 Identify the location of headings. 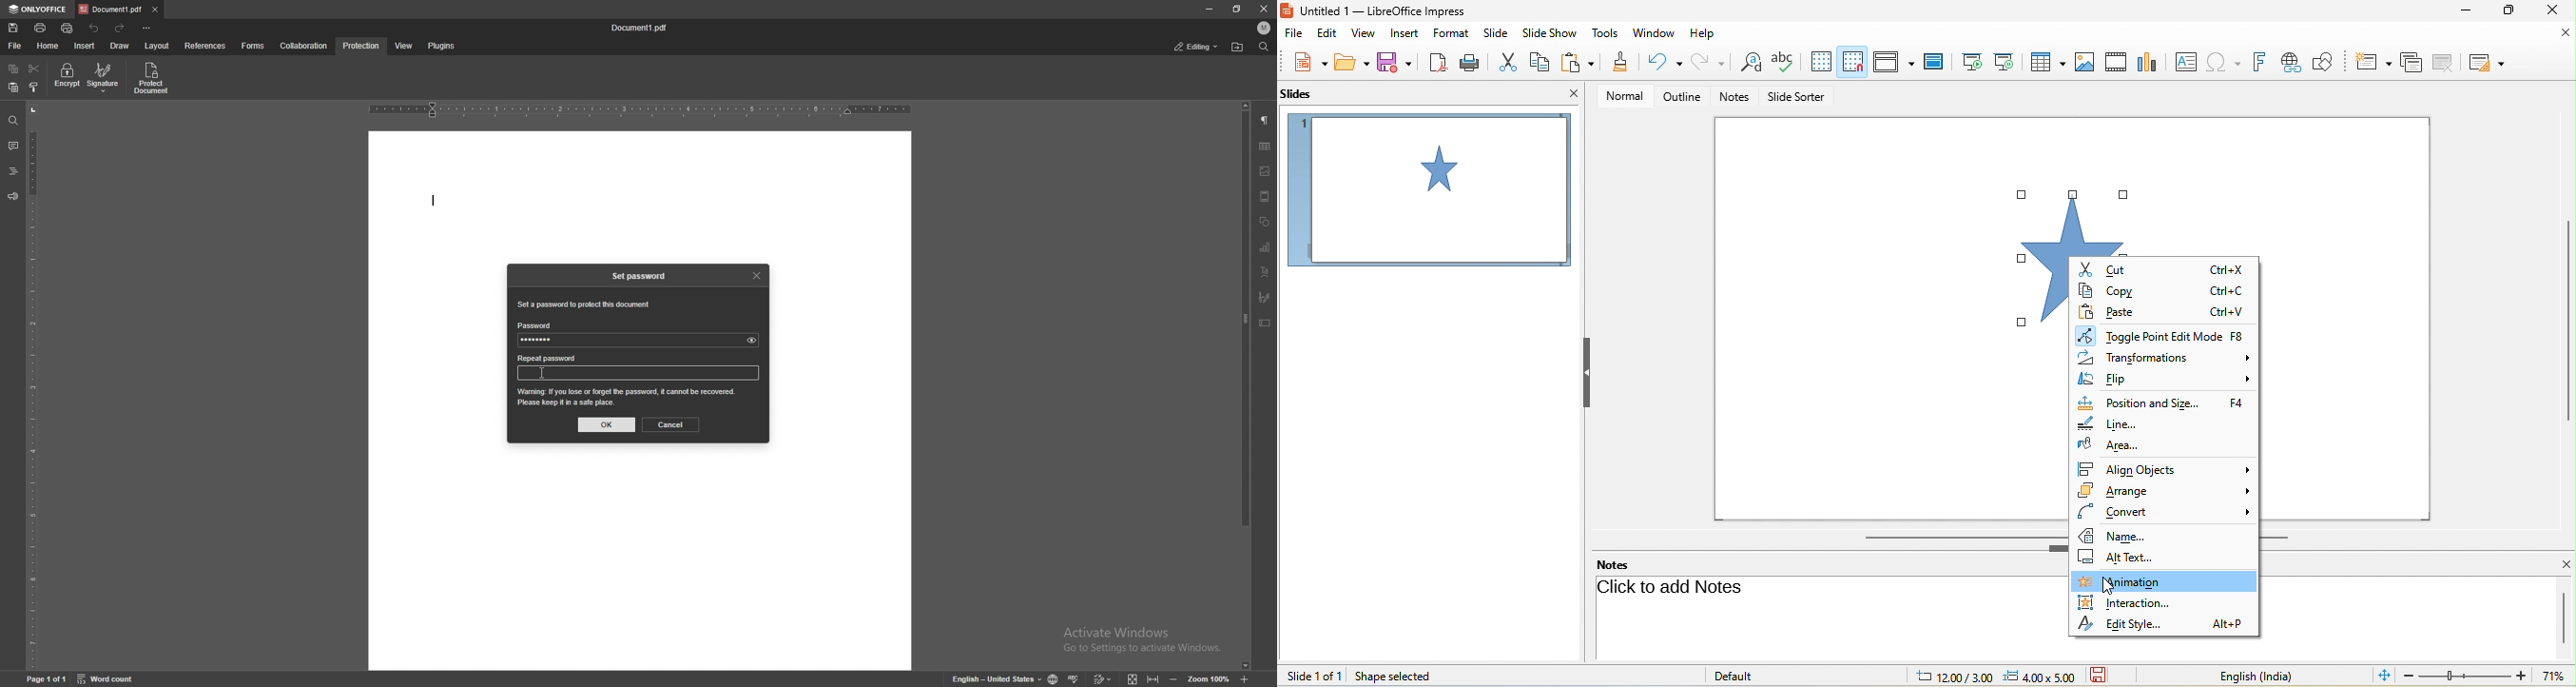
(12, 171).